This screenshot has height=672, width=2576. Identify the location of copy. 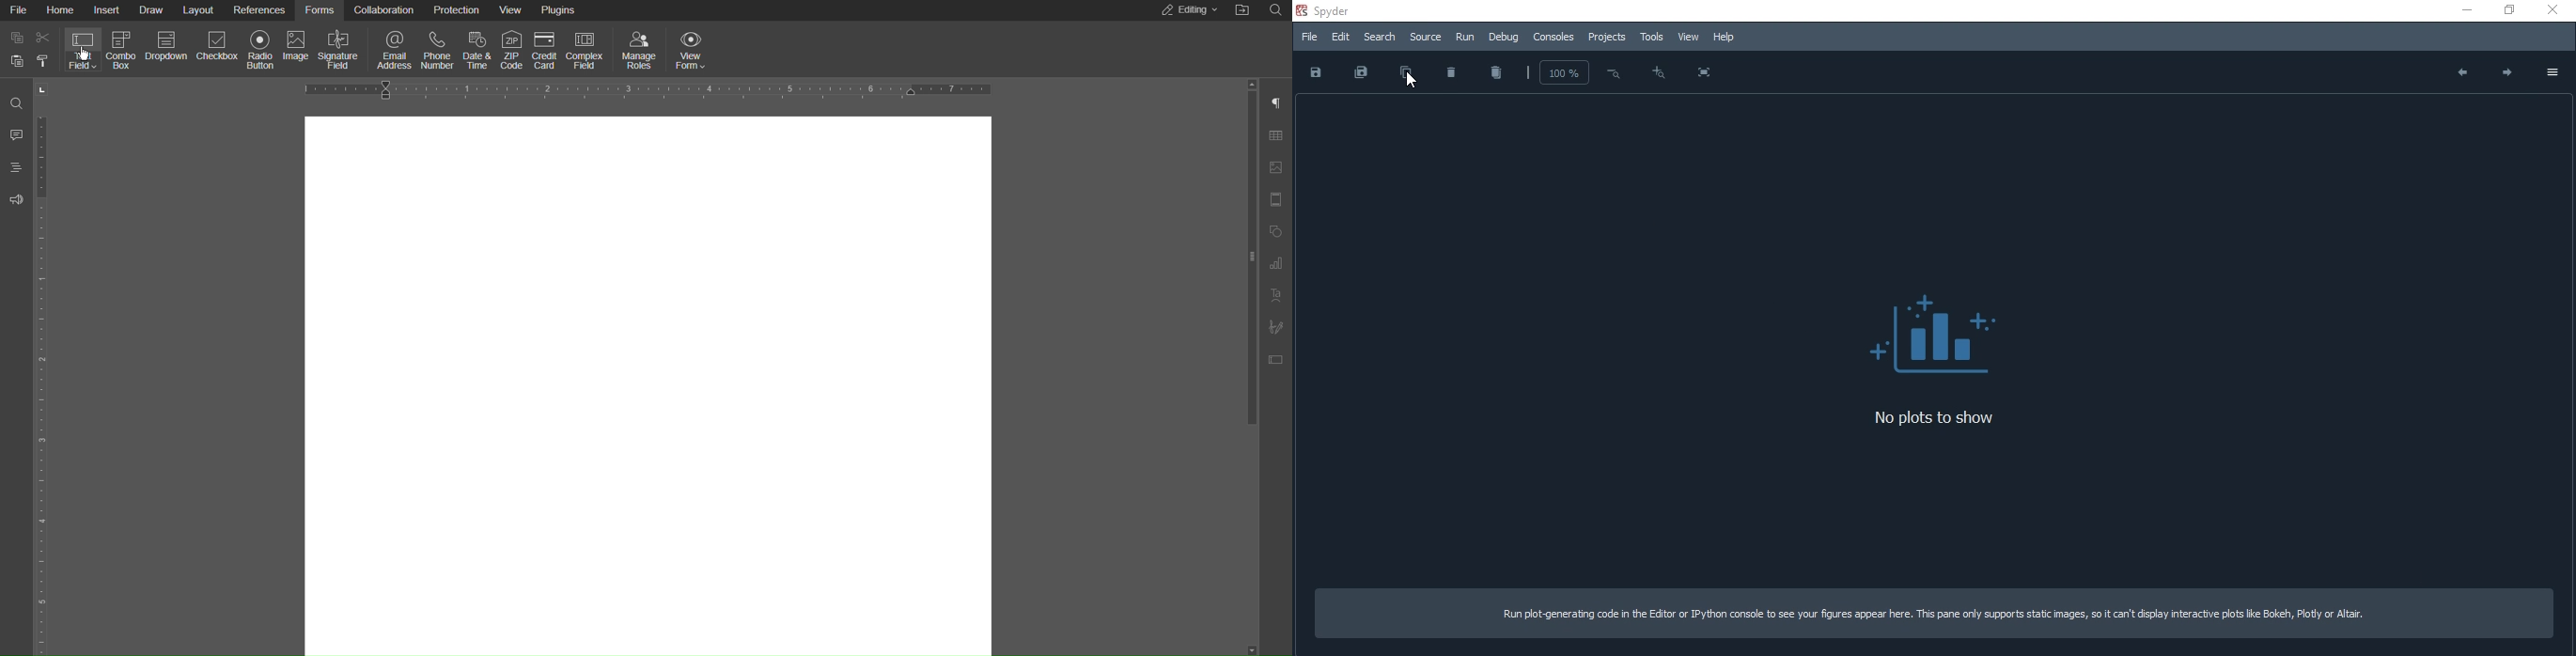
(1407, 74).